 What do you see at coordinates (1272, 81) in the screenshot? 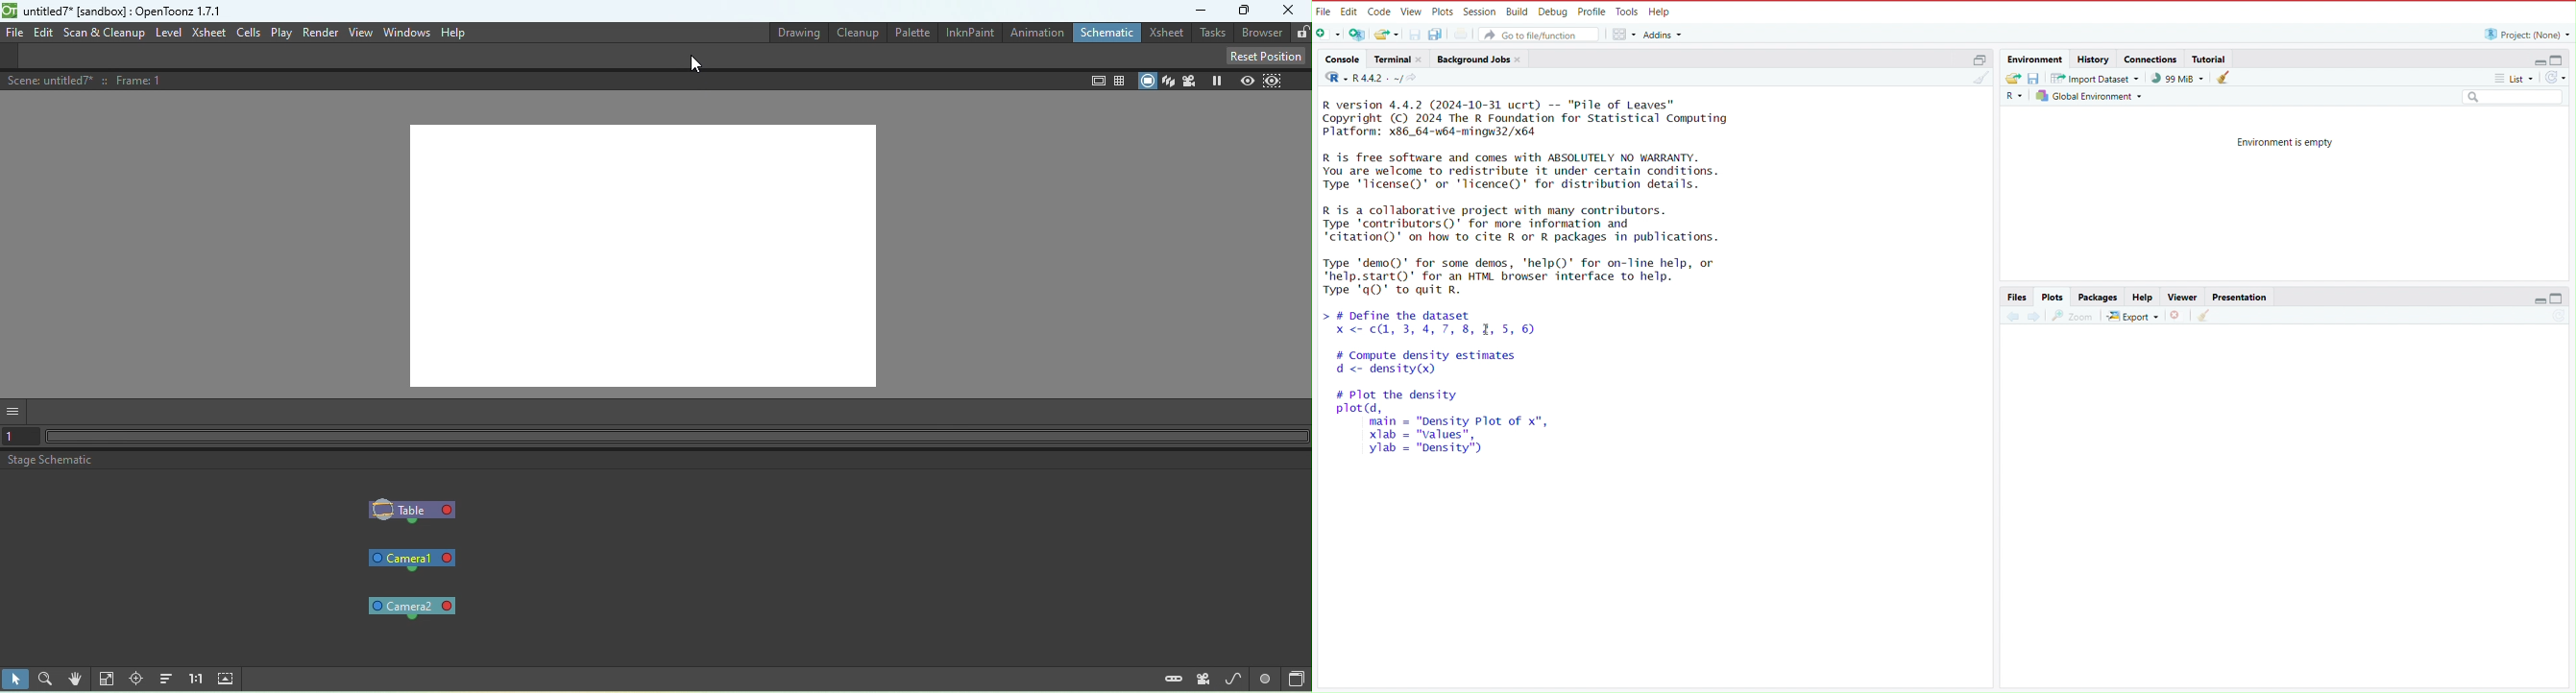
I see `Sub-camera preview` at bounding box center [1272, 81].